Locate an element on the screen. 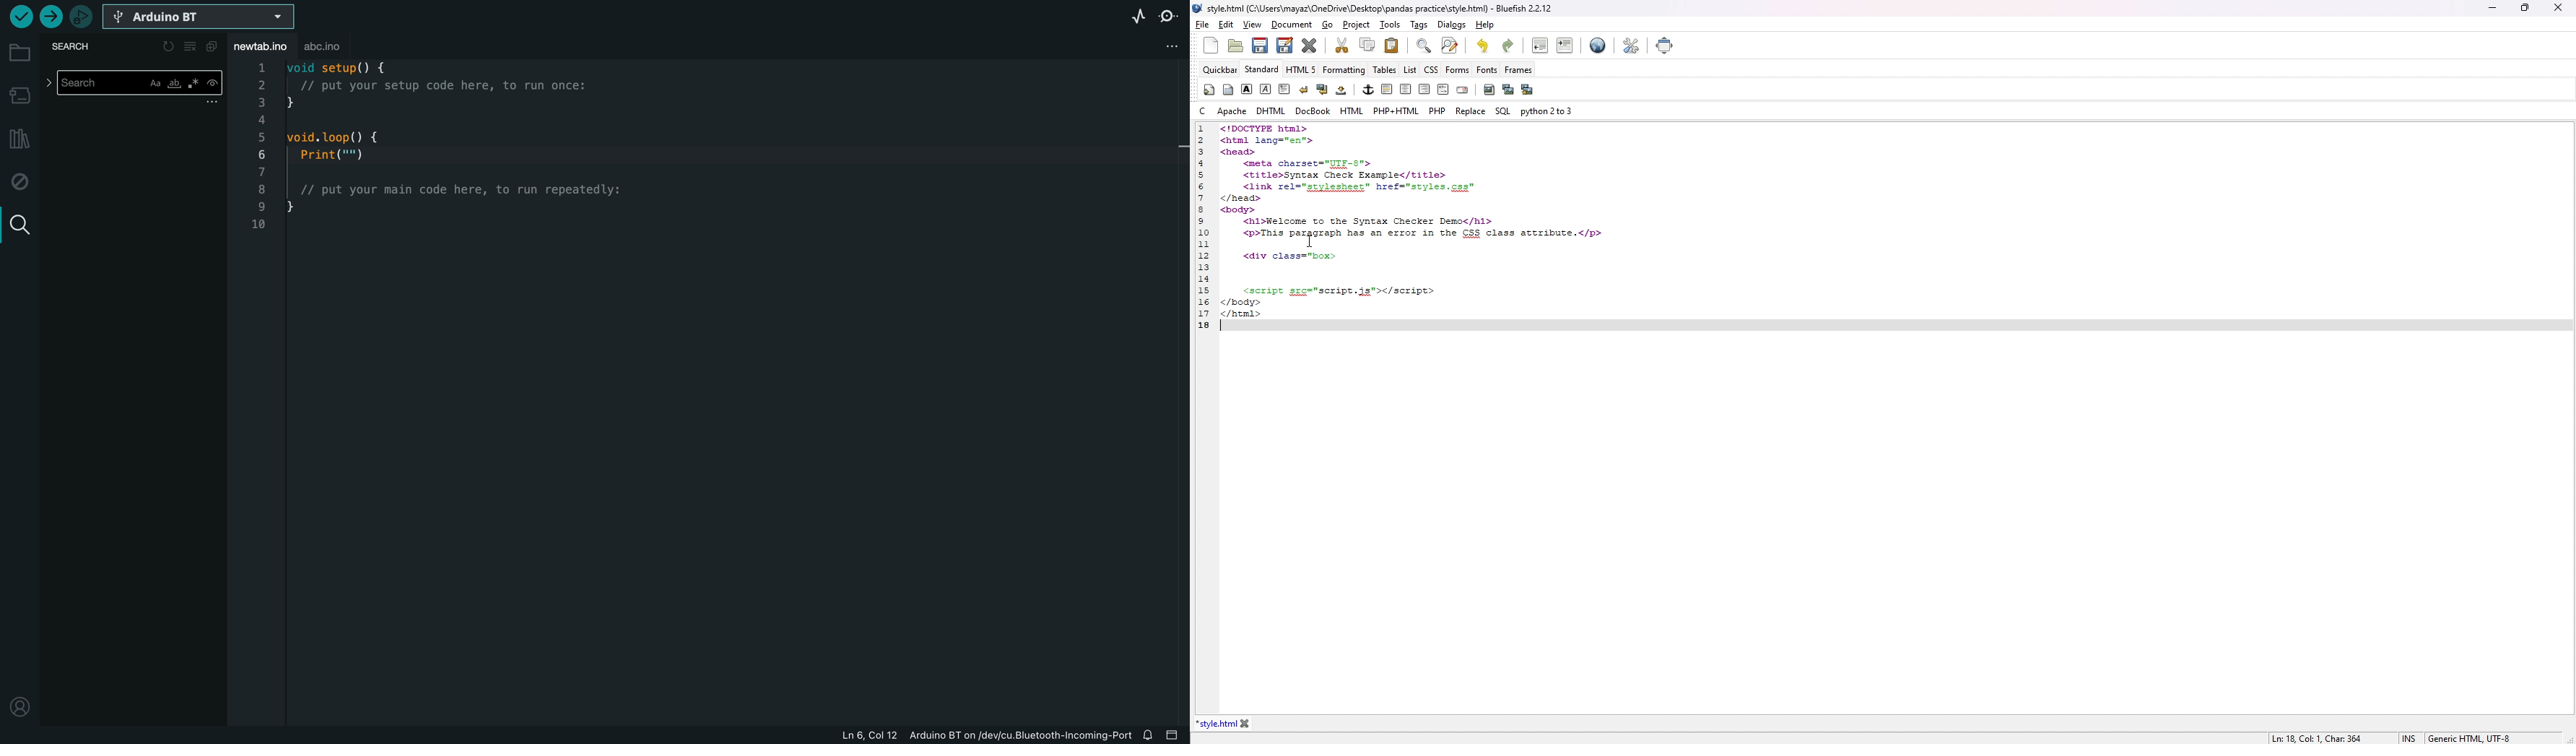 Image resolution: width=2576 pixels, height=756 pixels. italic is located at coordinates (1266, 90).